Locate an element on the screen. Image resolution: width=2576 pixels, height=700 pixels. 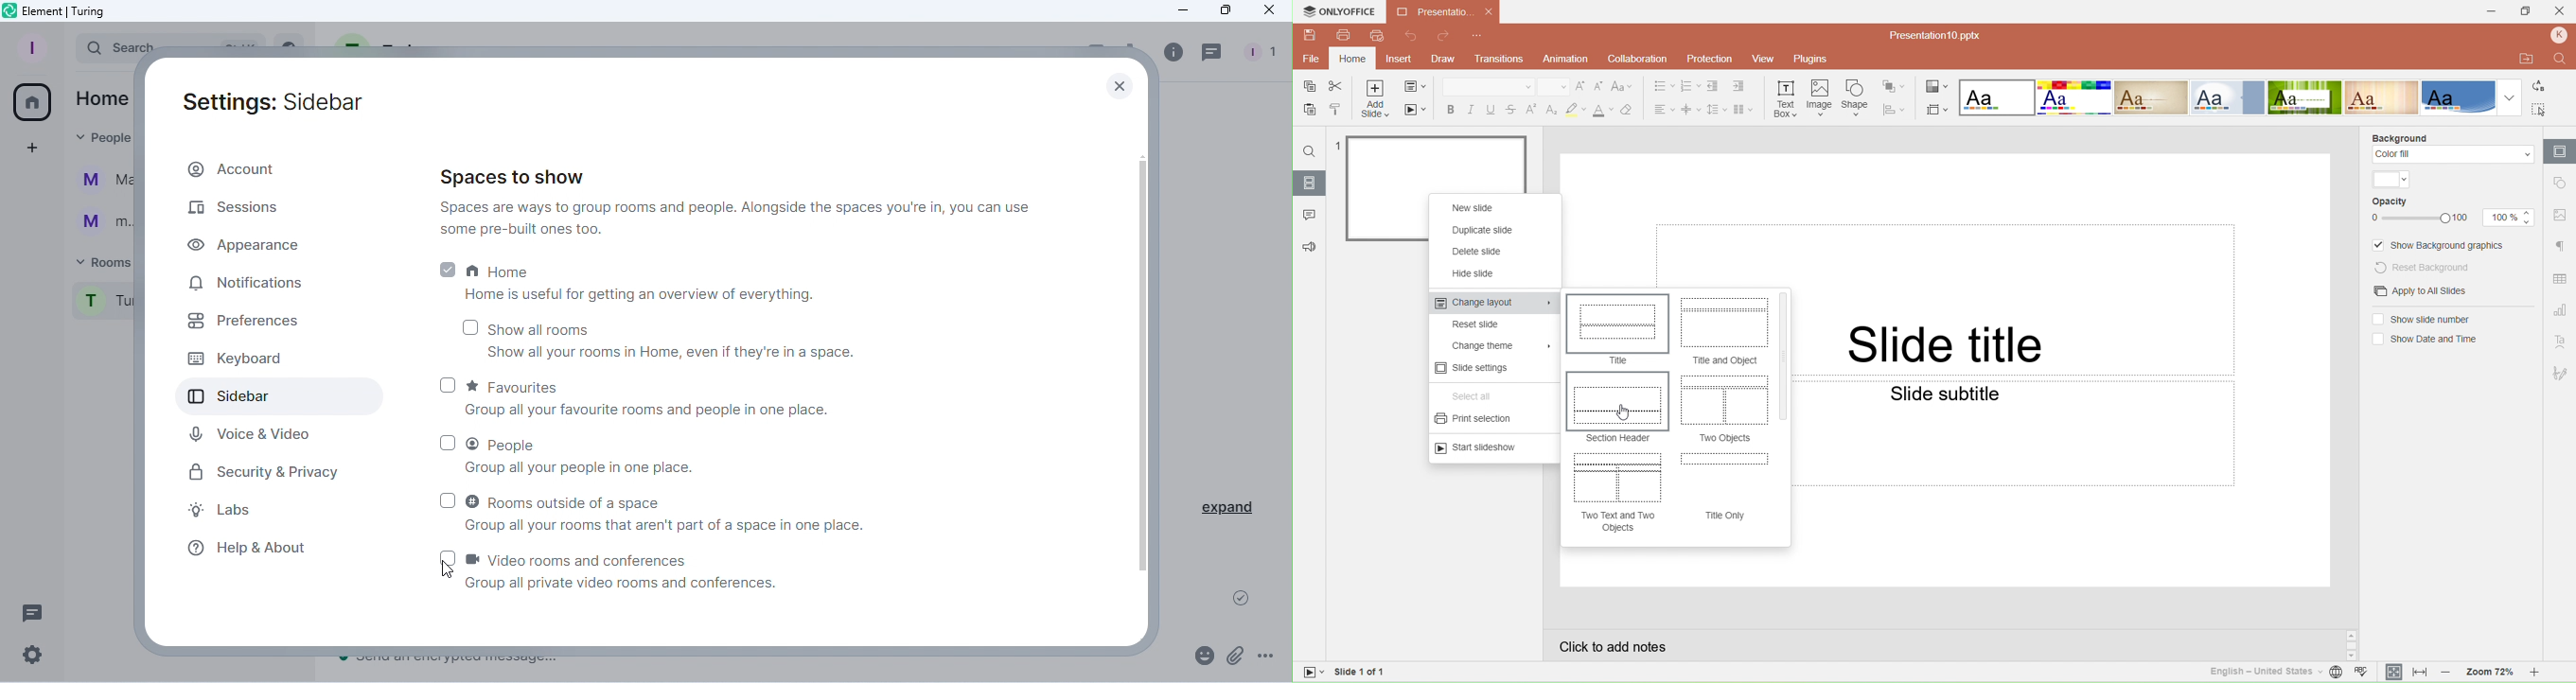
Threads is located at coordinates (1211, 53).